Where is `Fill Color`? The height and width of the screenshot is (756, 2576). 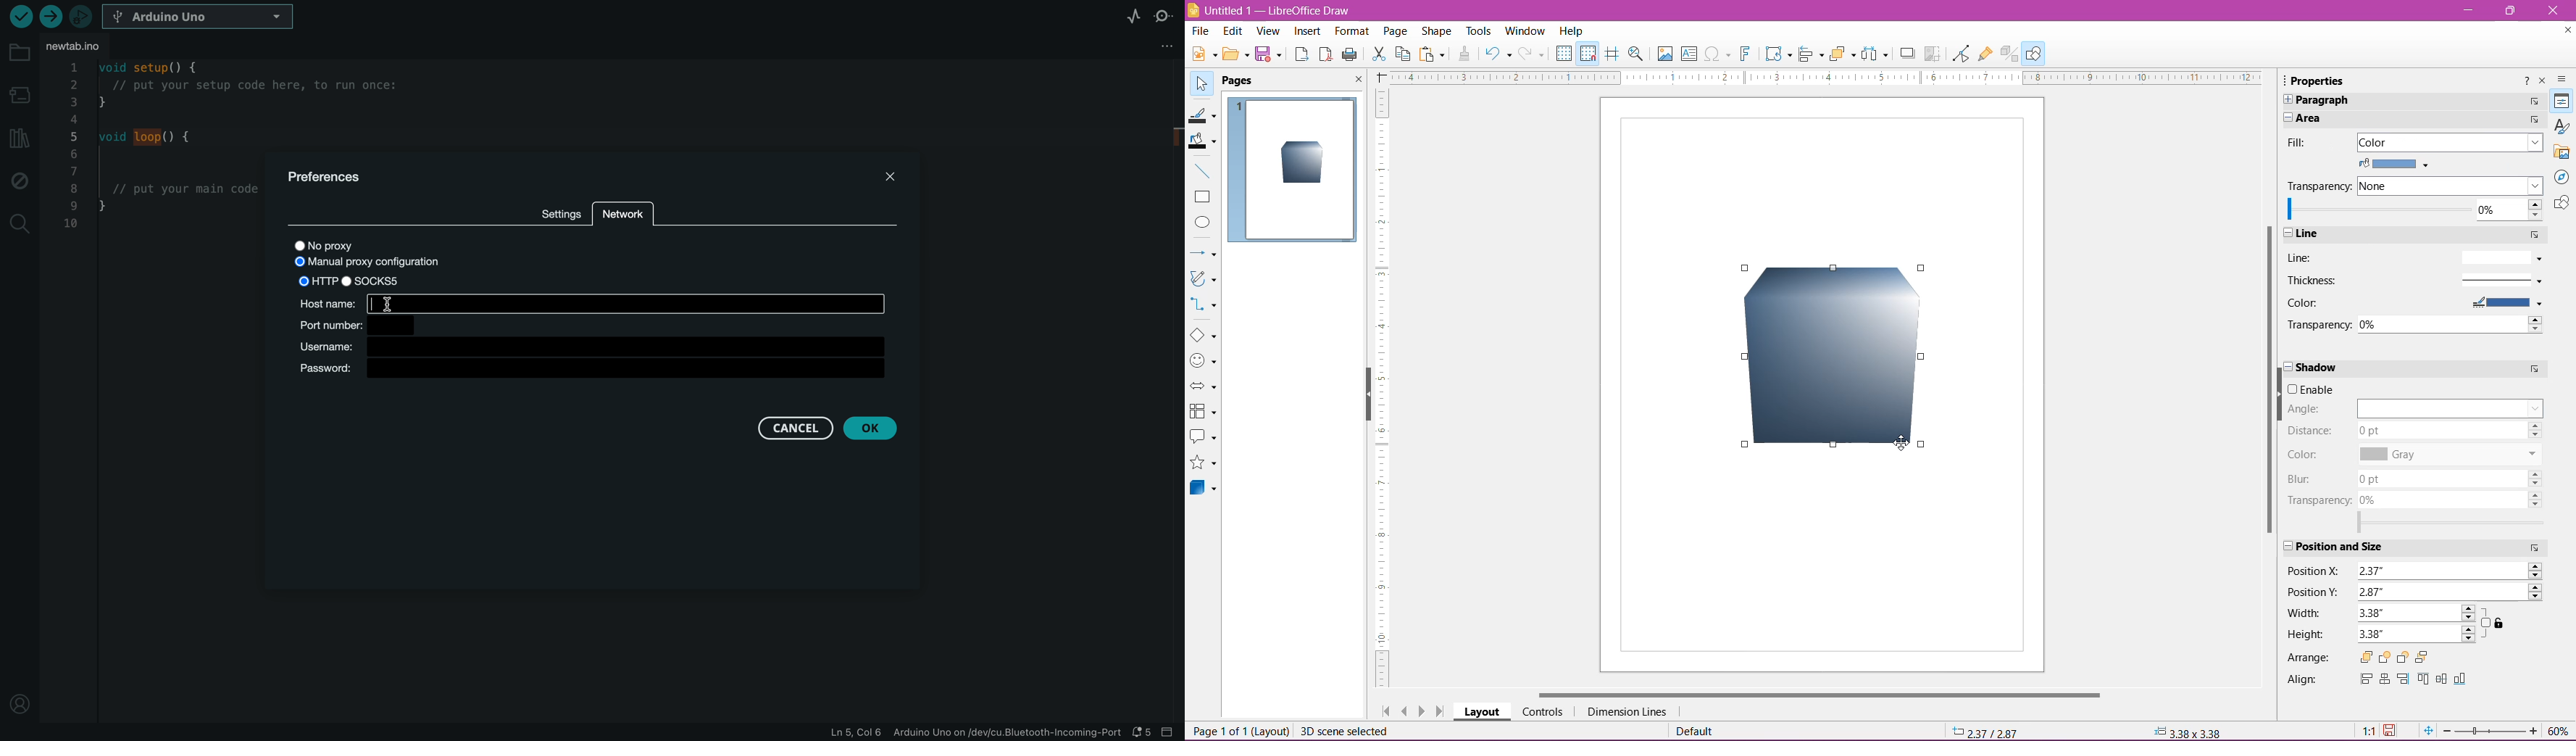
Fill Color is located at coordinates (2398, 164).